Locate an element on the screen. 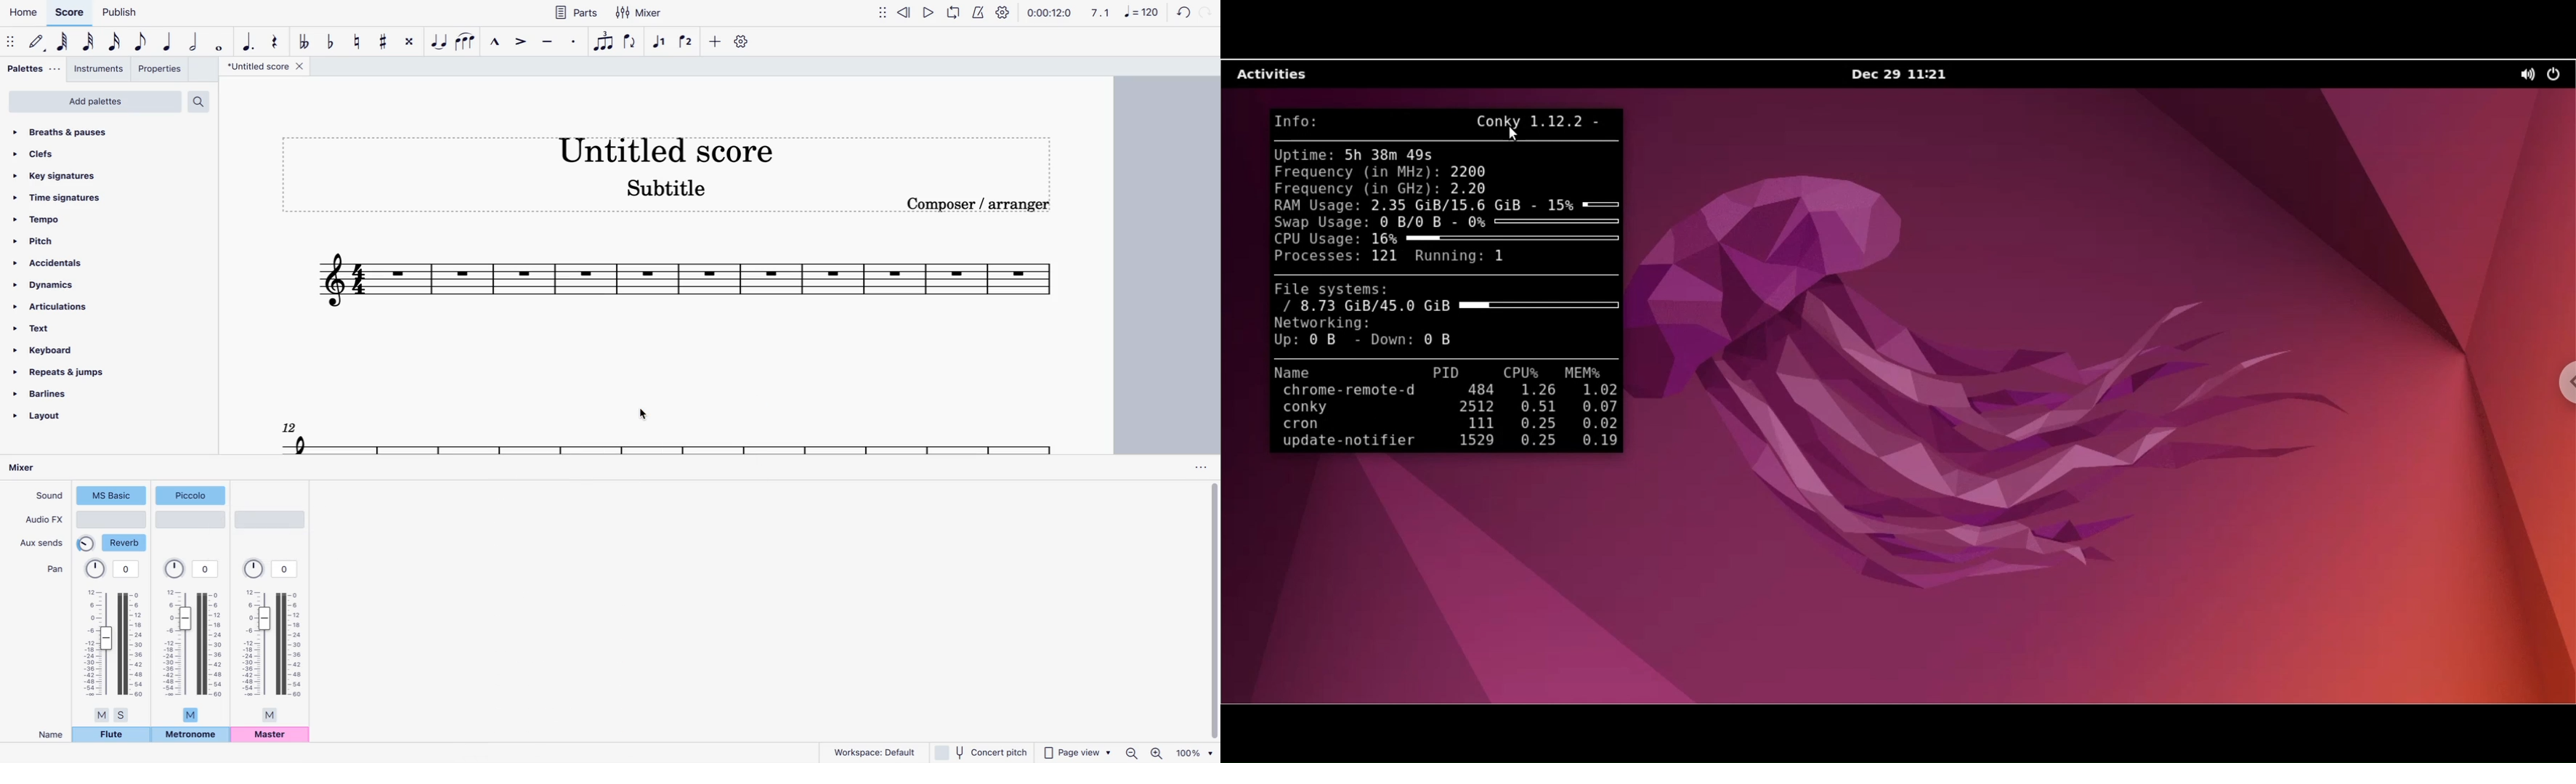 This screenshot has height=784, width=2576. flip direction is located at coordinates (632, 44).